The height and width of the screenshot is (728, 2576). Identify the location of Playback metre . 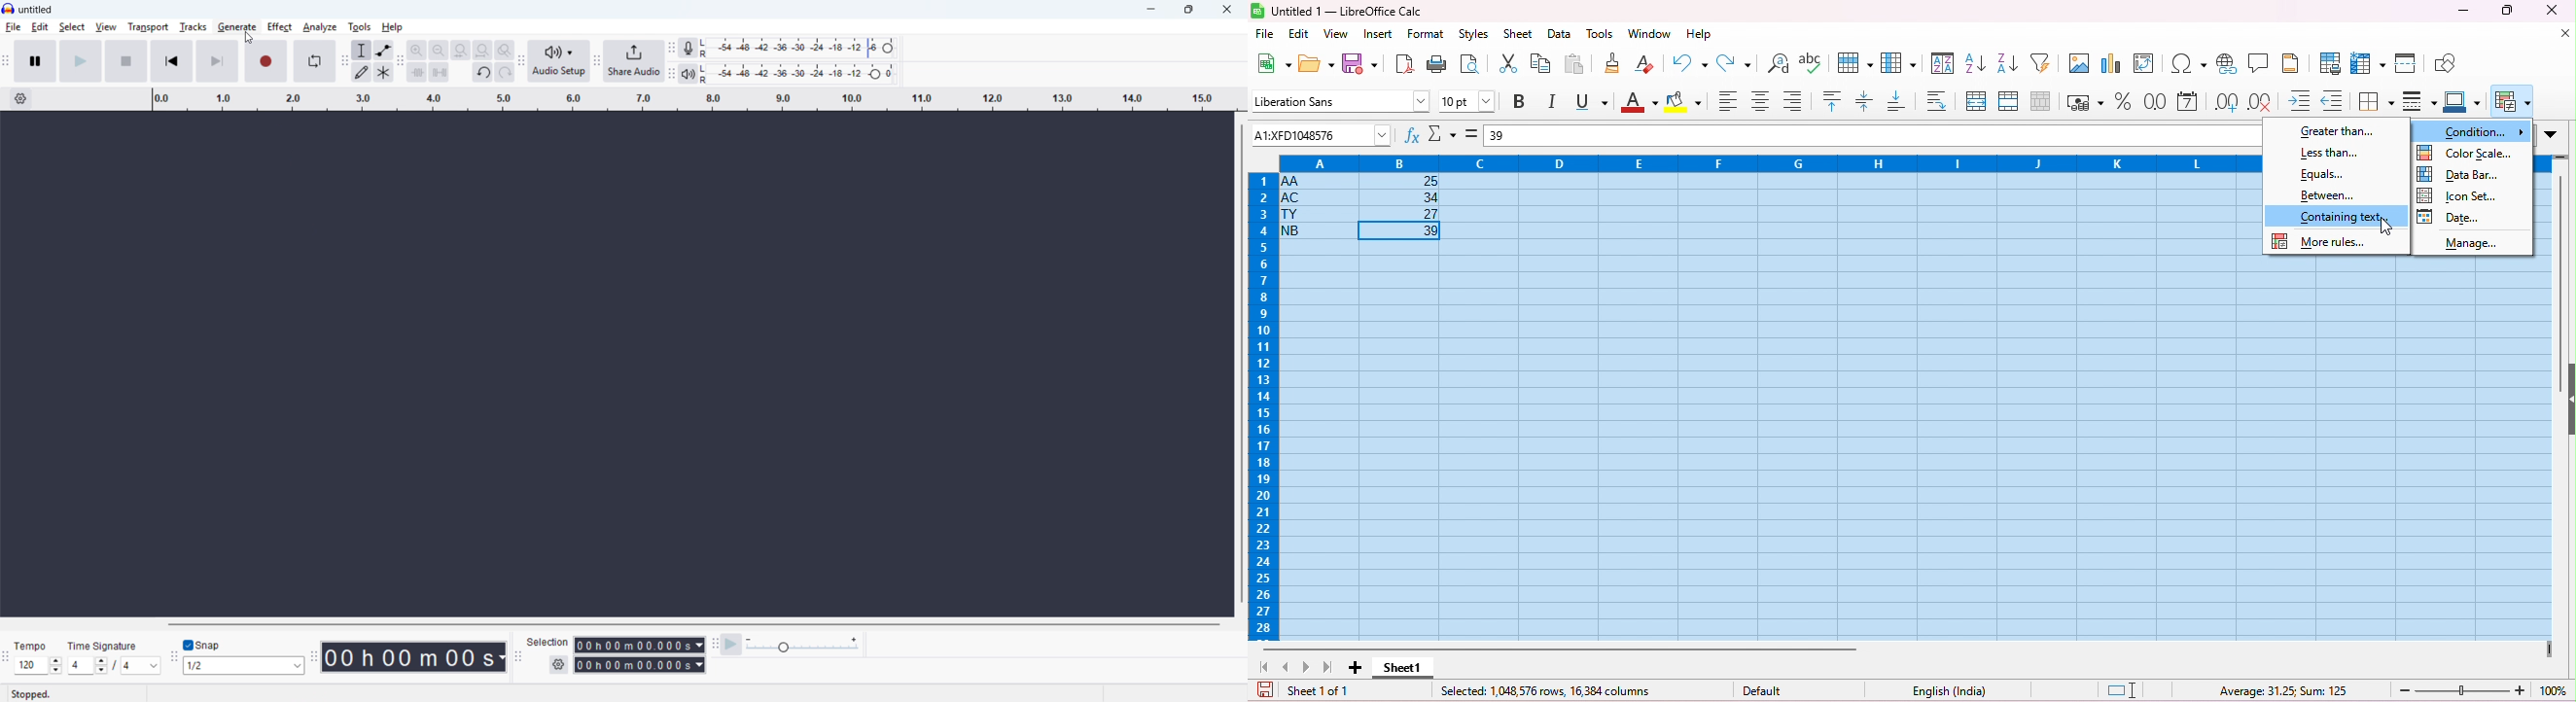
(688, 73).